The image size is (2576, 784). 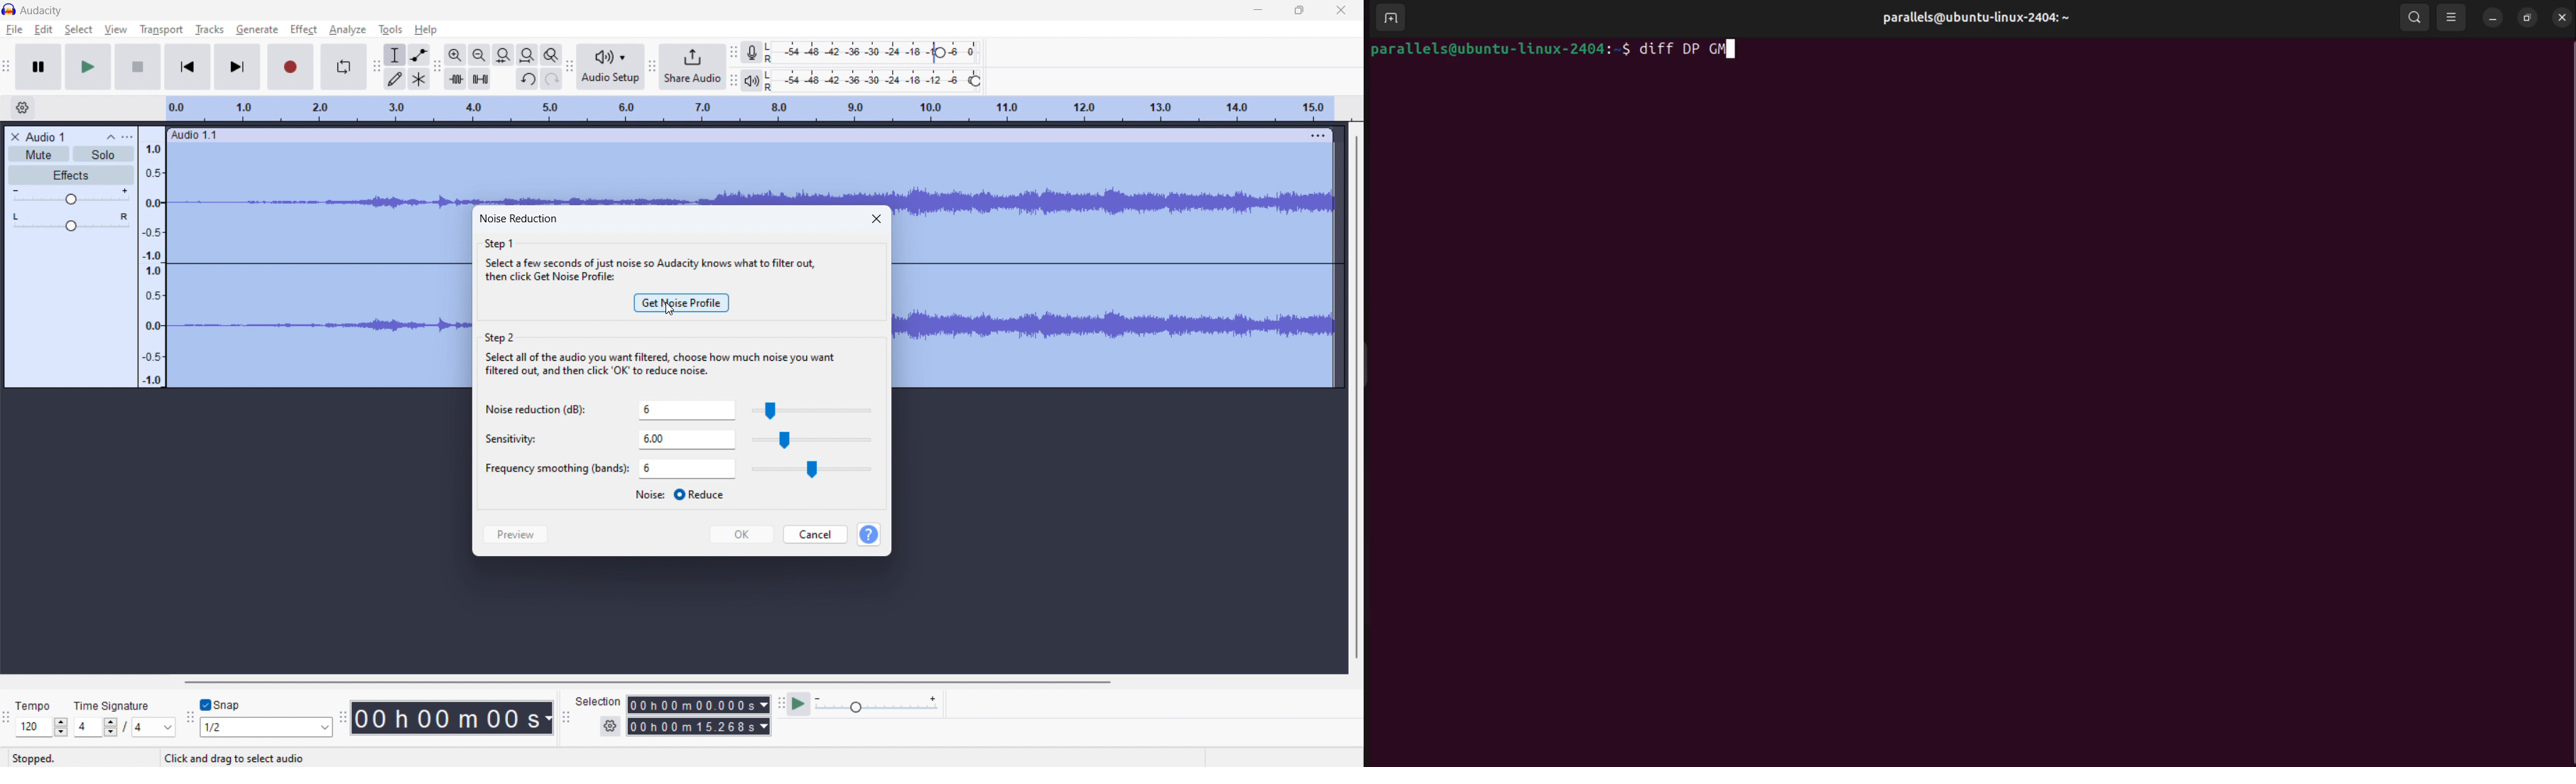 I want to click on recording meter, so click(x=751, y=53).